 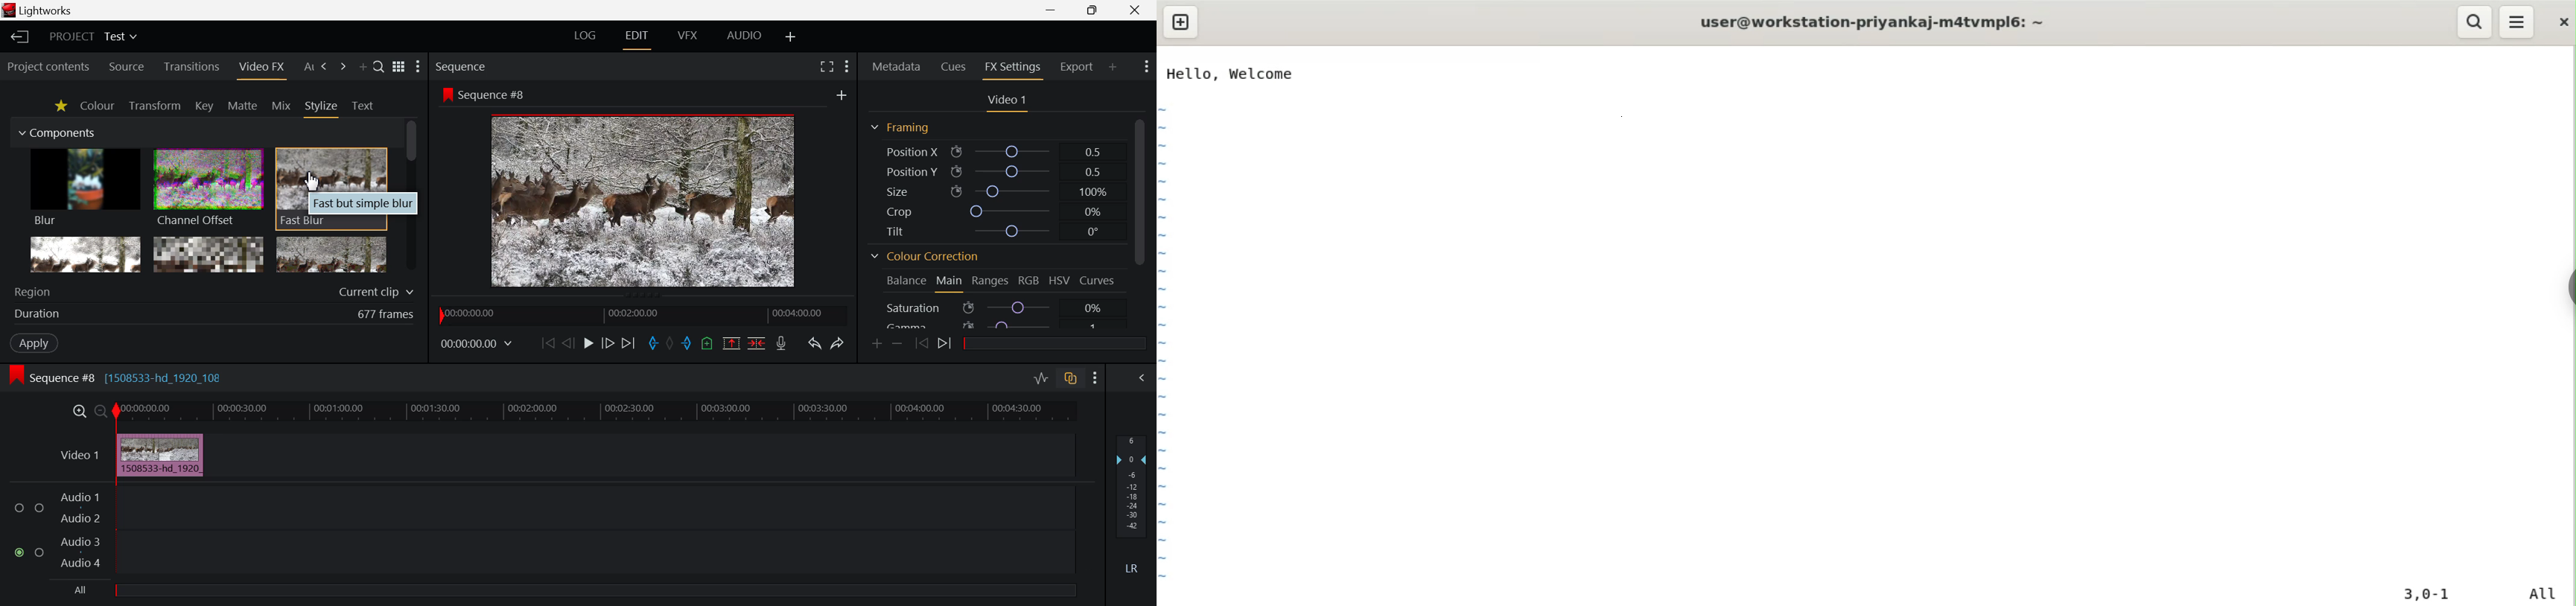 What do you see at coordinates (1180, 22) in the screenshot?
I see `new tab` at bounding box center [1180, 22].